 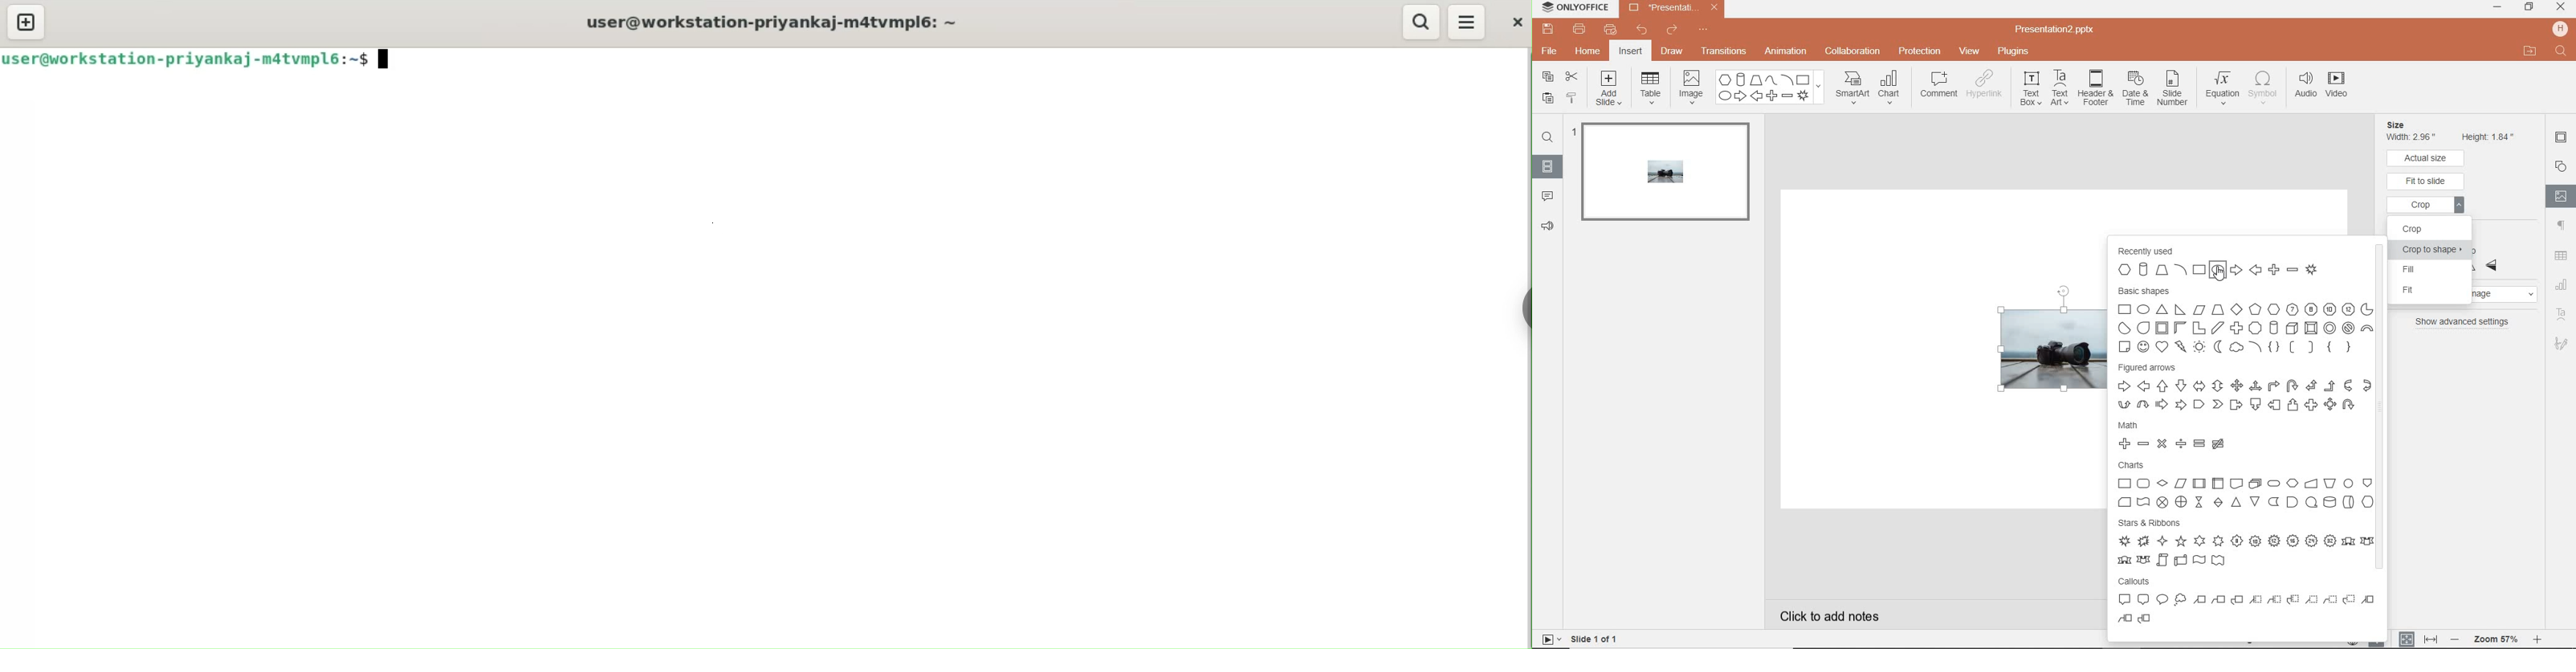 What do you see at coordinates (2561, 196) in the screenshot?
I see `image settings` at bounding box center [2561, 196].